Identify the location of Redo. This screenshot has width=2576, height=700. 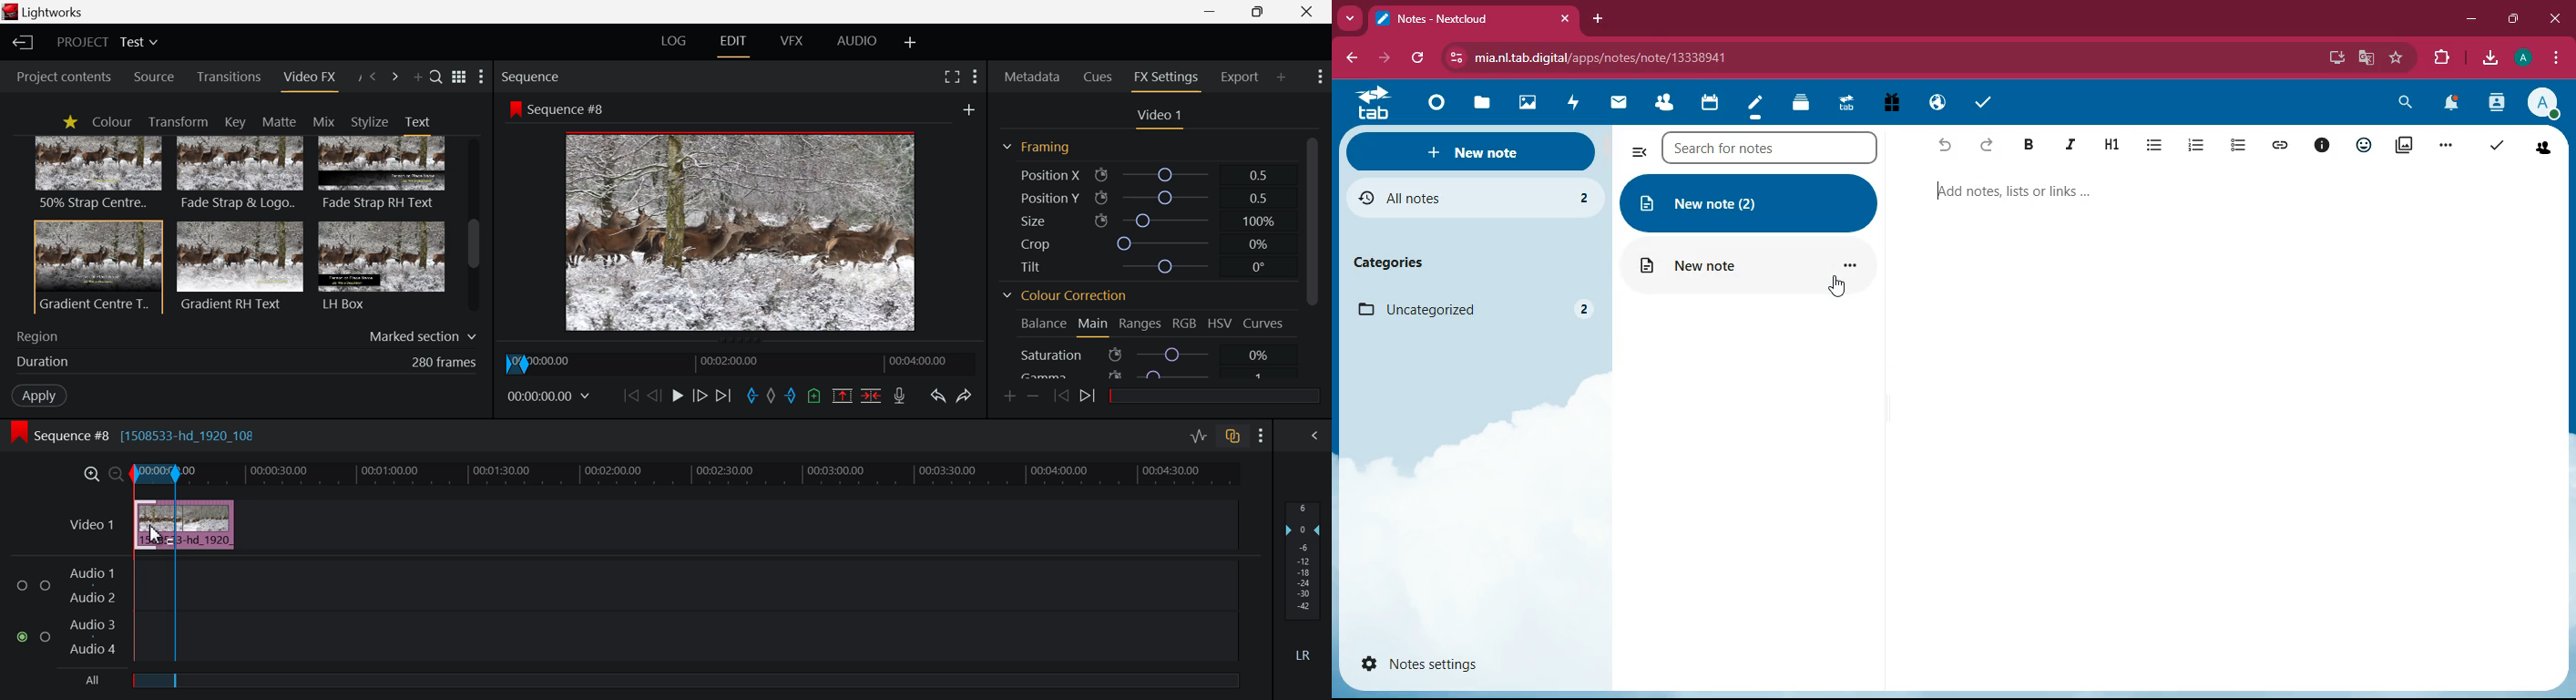
(967, 394).